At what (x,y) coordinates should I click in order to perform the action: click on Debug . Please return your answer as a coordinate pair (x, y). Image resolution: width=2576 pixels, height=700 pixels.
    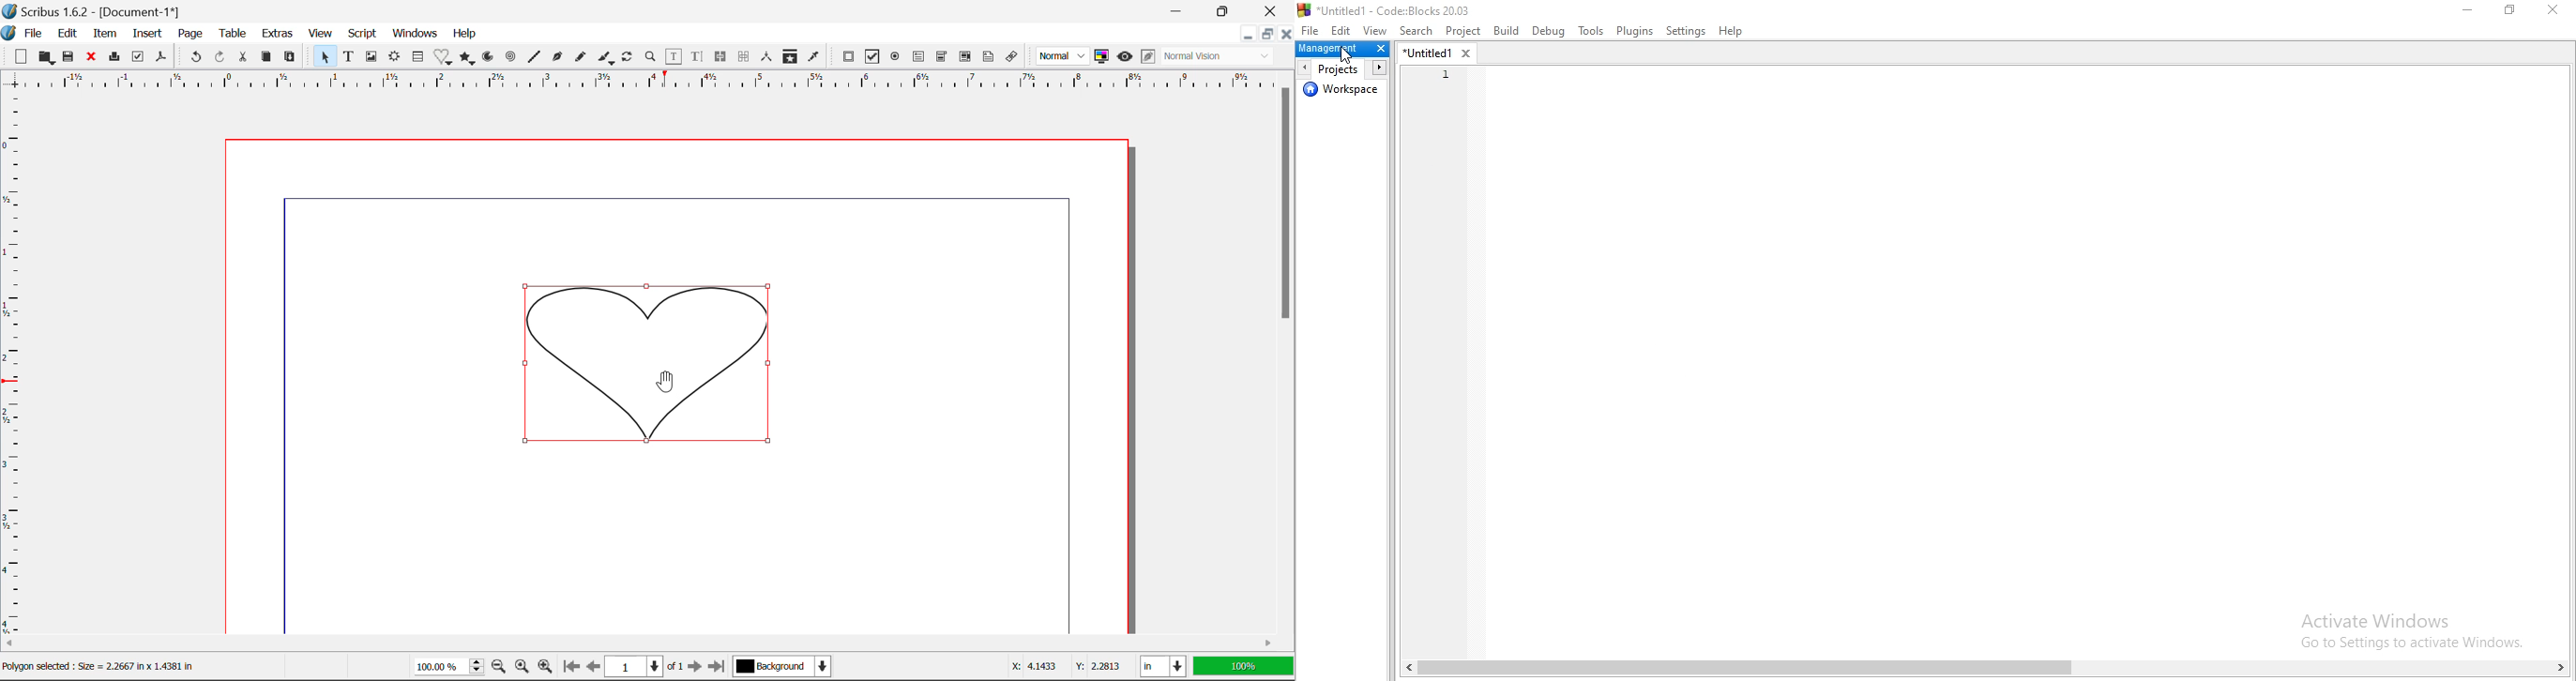
    Looking at the image, I should click on (1547, 31).